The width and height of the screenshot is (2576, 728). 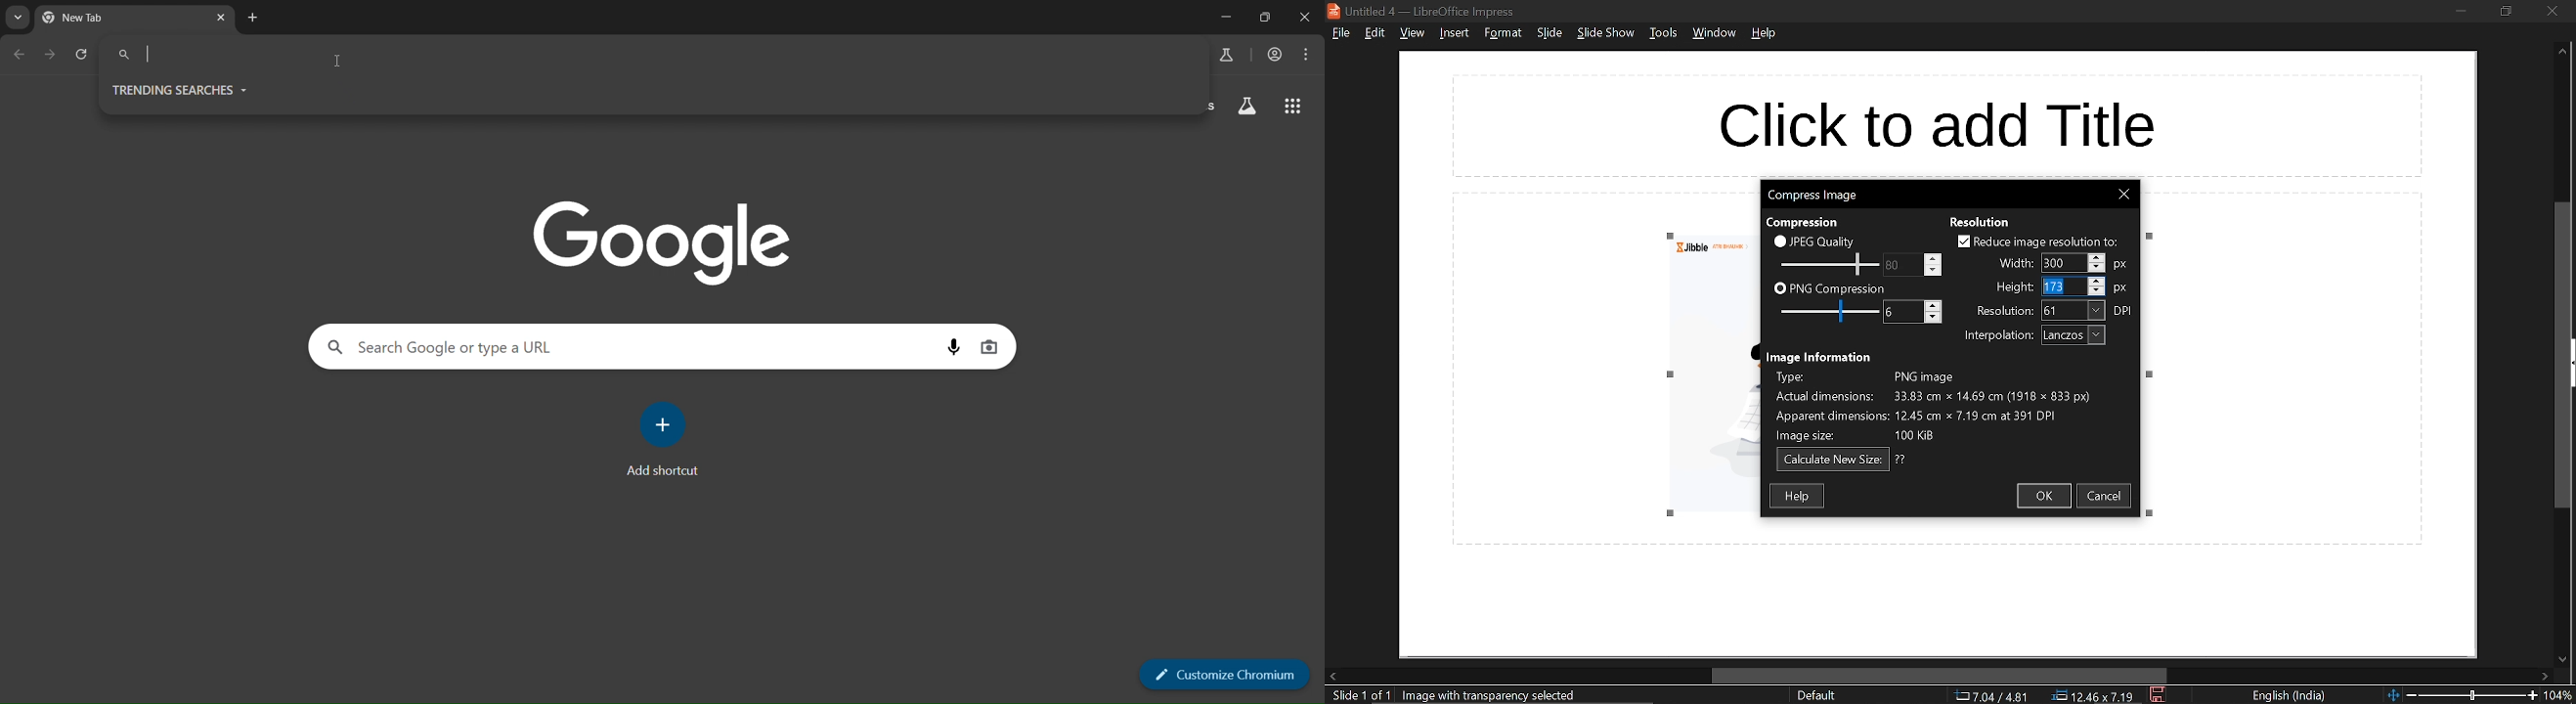 I want to click on text, so click(x=1901, y=460).